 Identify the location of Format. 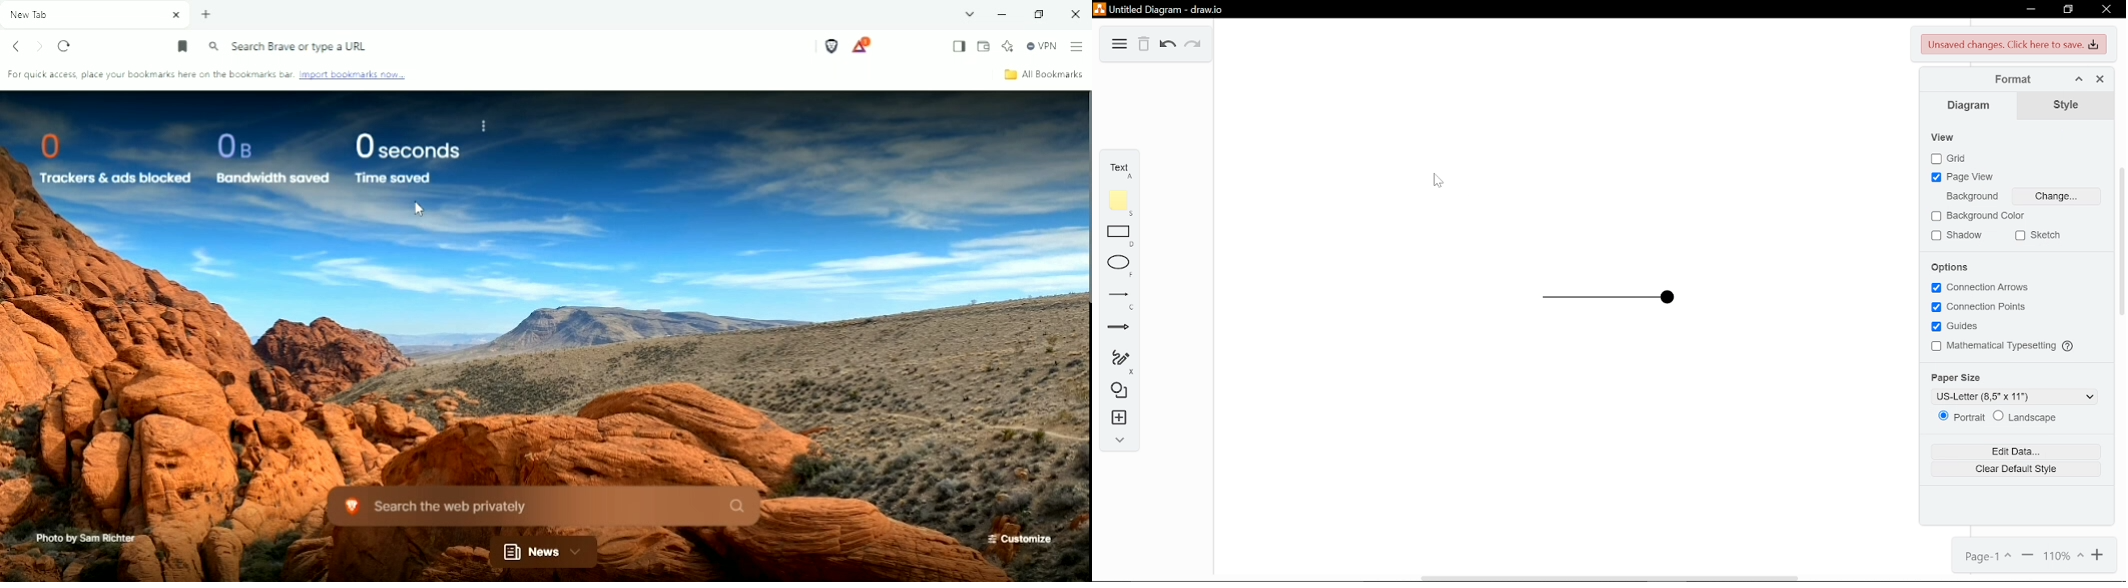
(2005, 79).